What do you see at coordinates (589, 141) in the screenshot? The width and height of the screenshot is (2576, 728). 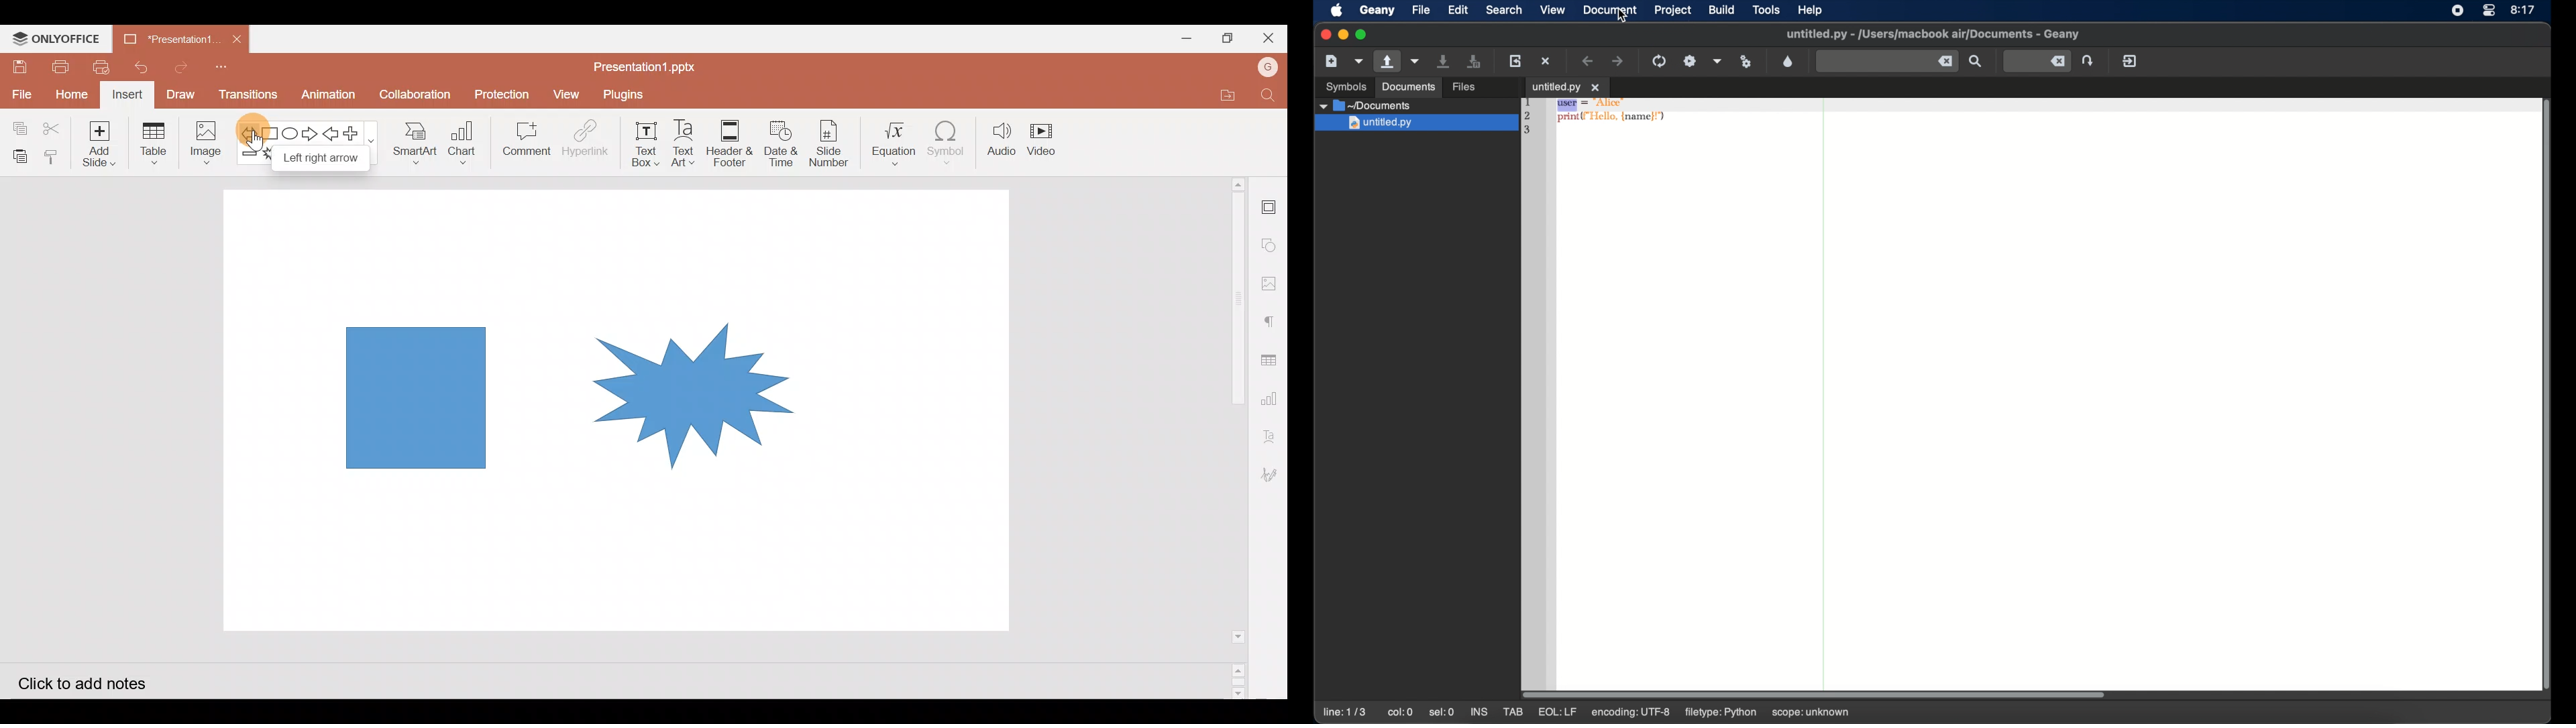 I see `Hyperlink` at bounding box center [589, 141].